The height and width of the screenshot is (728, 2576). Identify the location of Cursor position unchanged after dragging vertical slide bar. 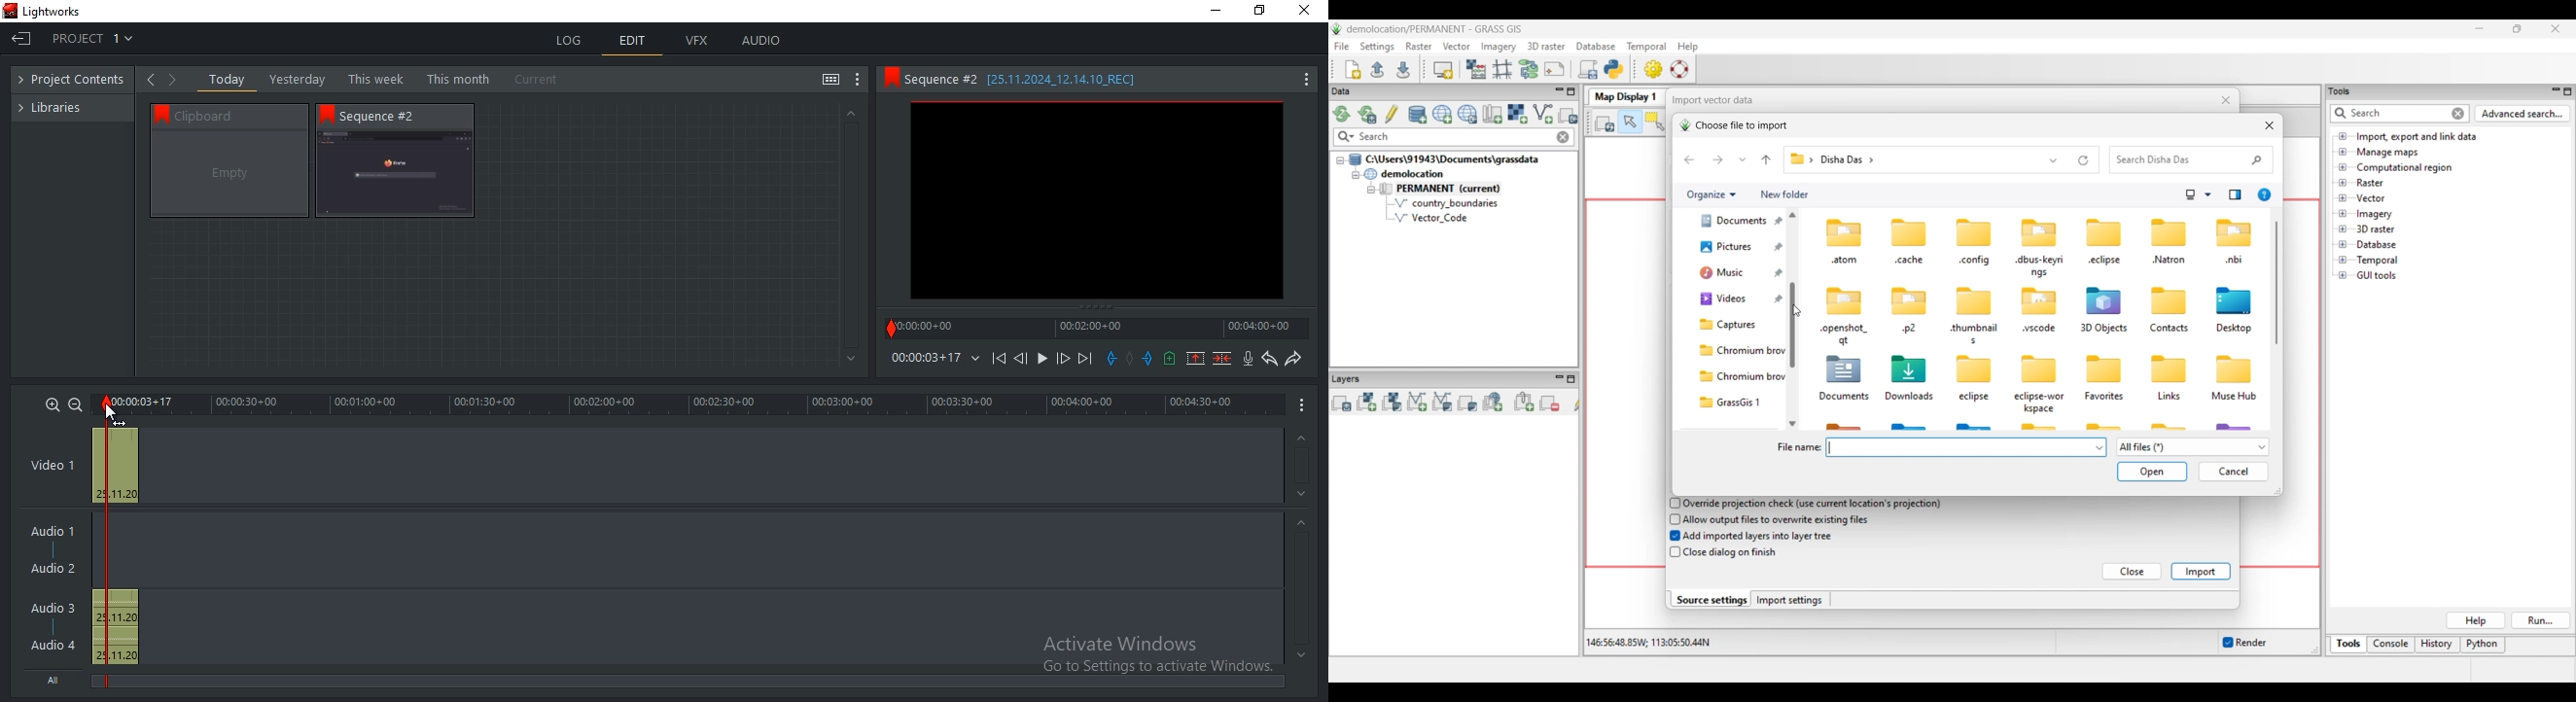
(1796, 311).